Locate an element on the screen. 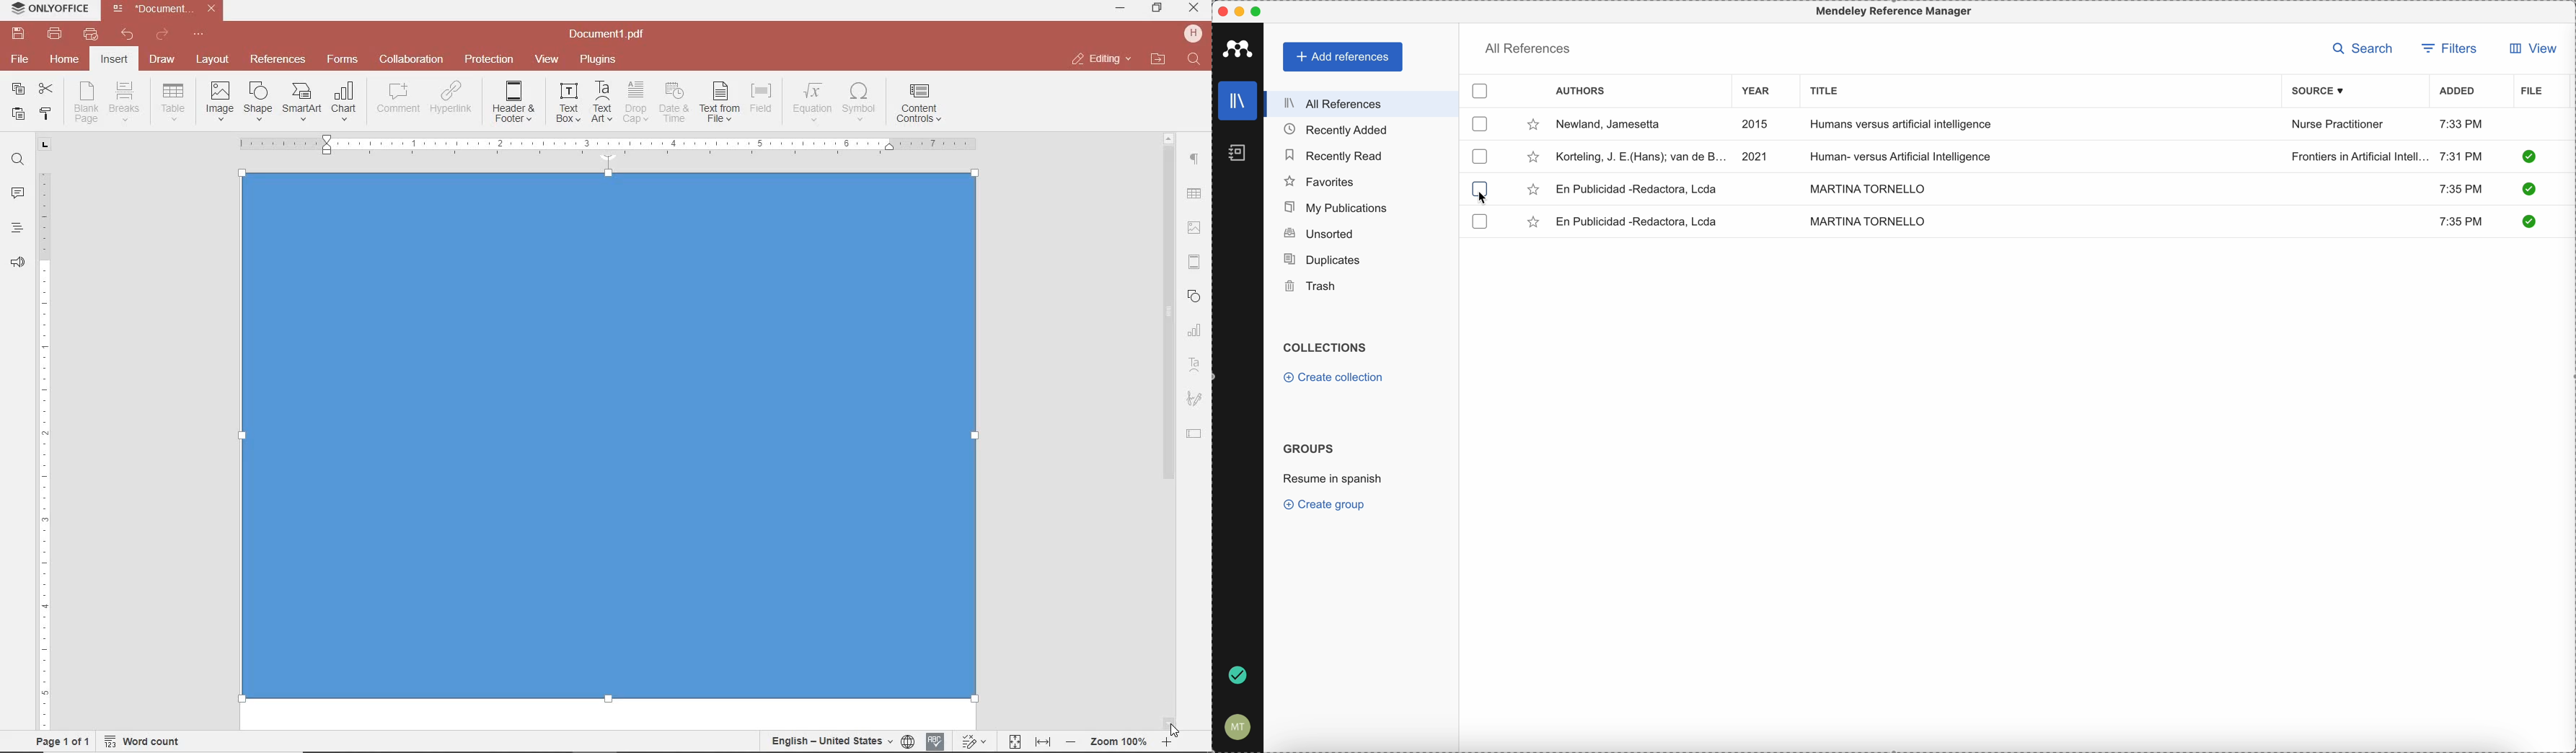  Mendeley Referencen Manager is located at coordinates (1897, 12).